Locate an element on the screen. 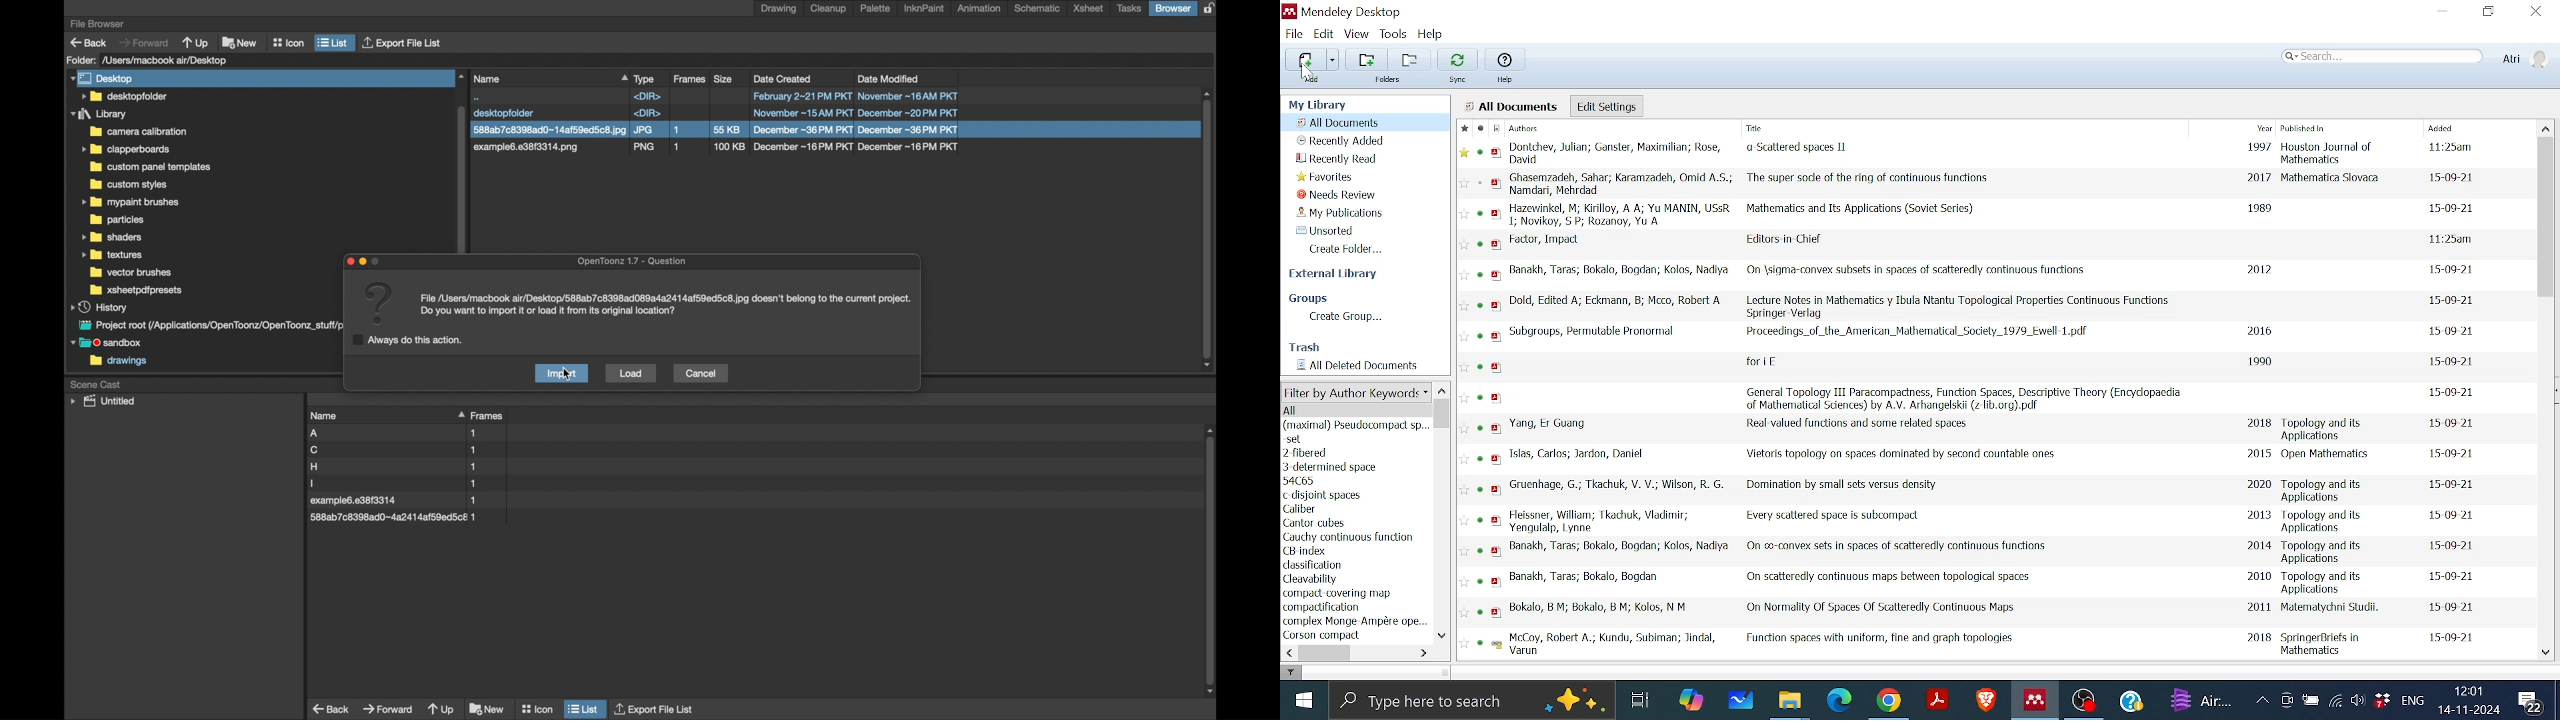 Image resolution: width=2576 pixels, height=728 pixels. Published in is located at coordinates (2324, 153).